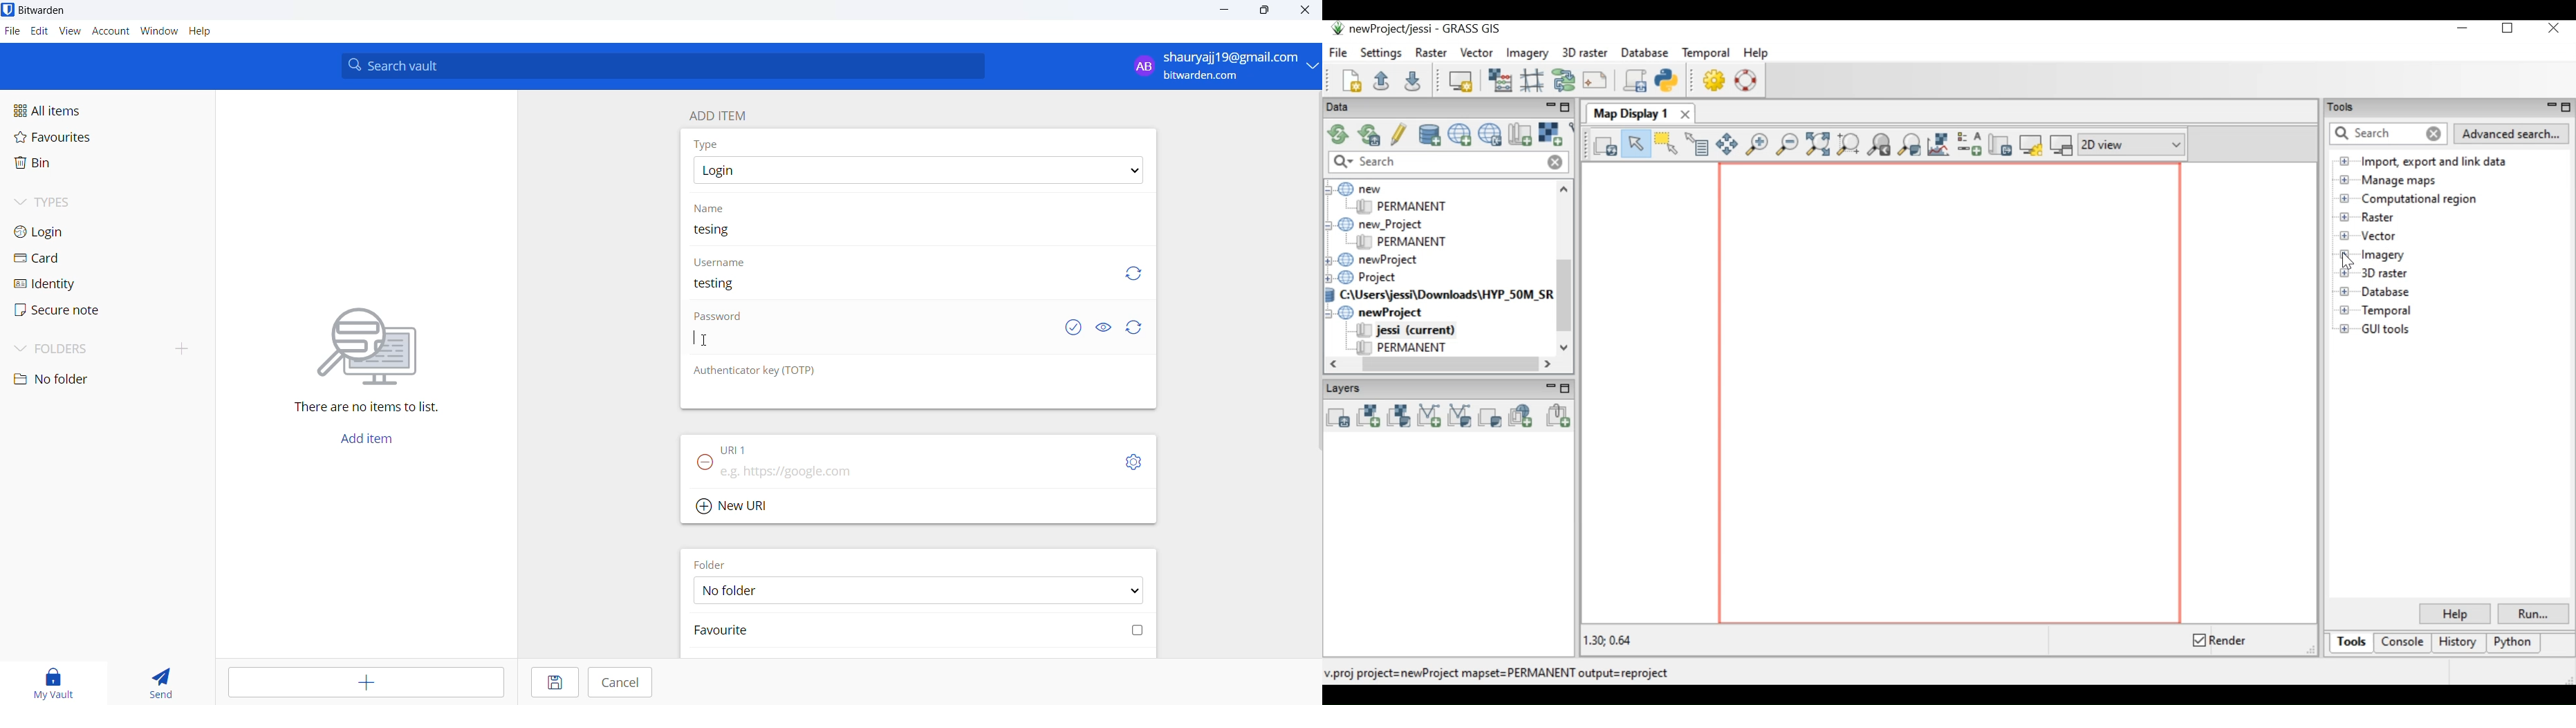 This screenshot has width=2576, height=728. I want to click on  generate username, so click(1133, 272).